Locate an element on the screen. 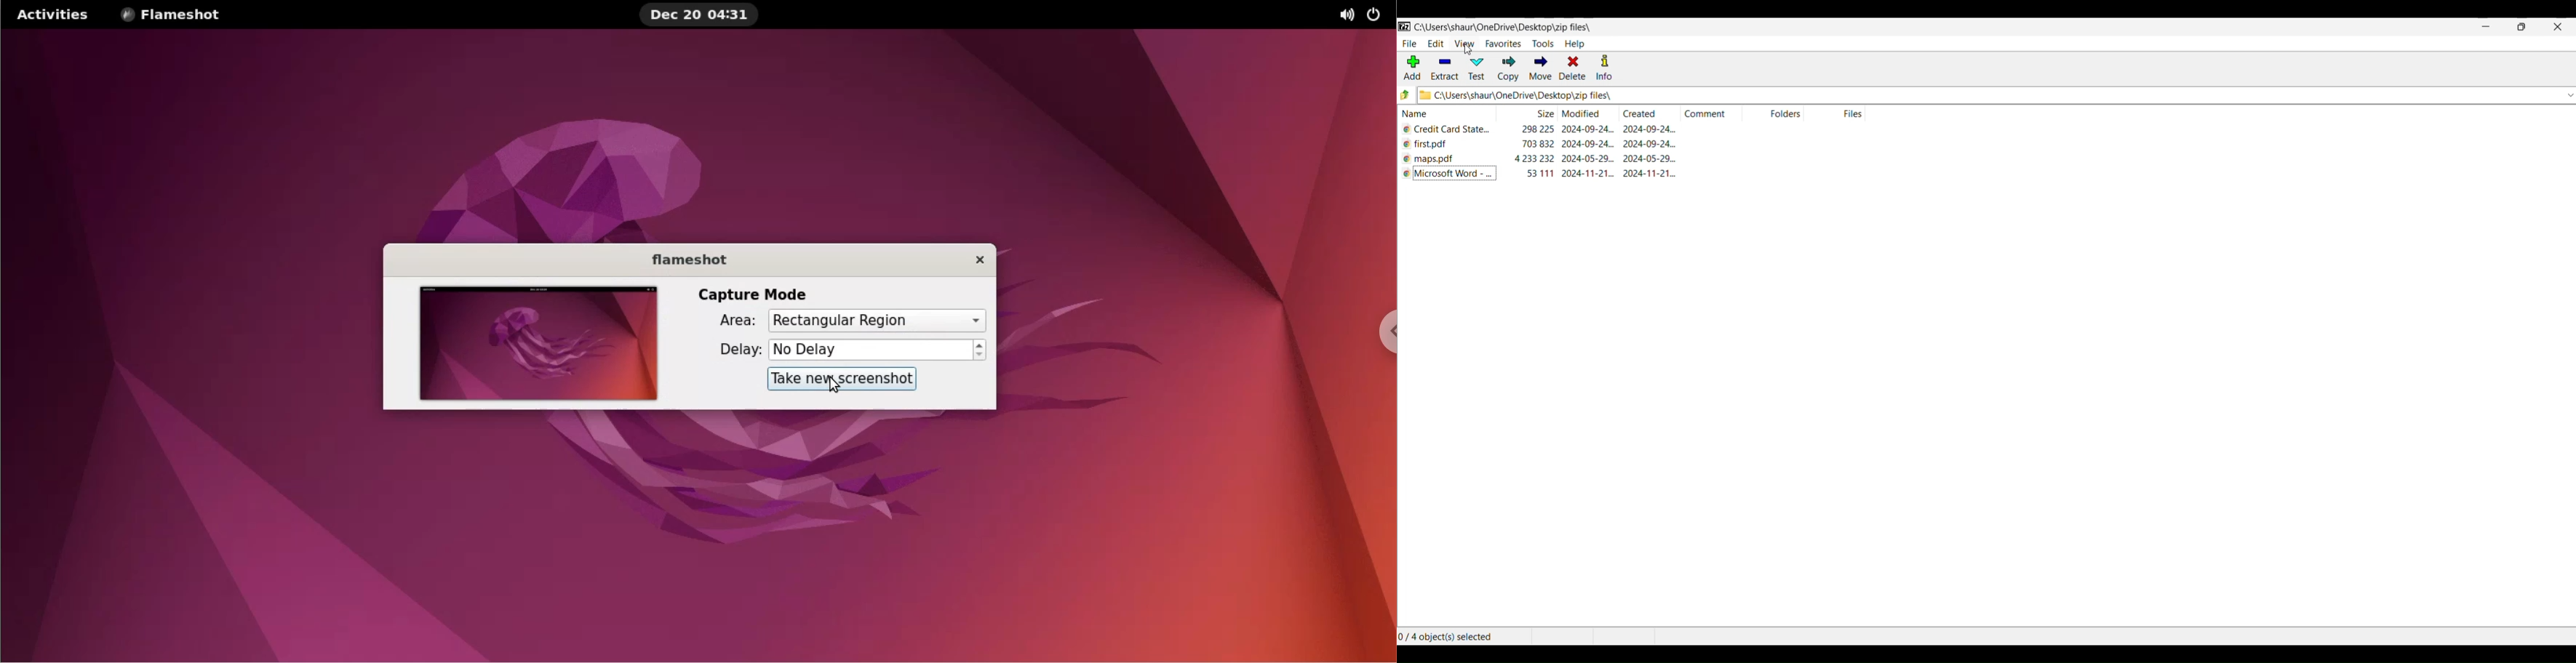 Image resolution: width=2576 pixels, height=672 pixels. name is located at coordinates (1456, 114).